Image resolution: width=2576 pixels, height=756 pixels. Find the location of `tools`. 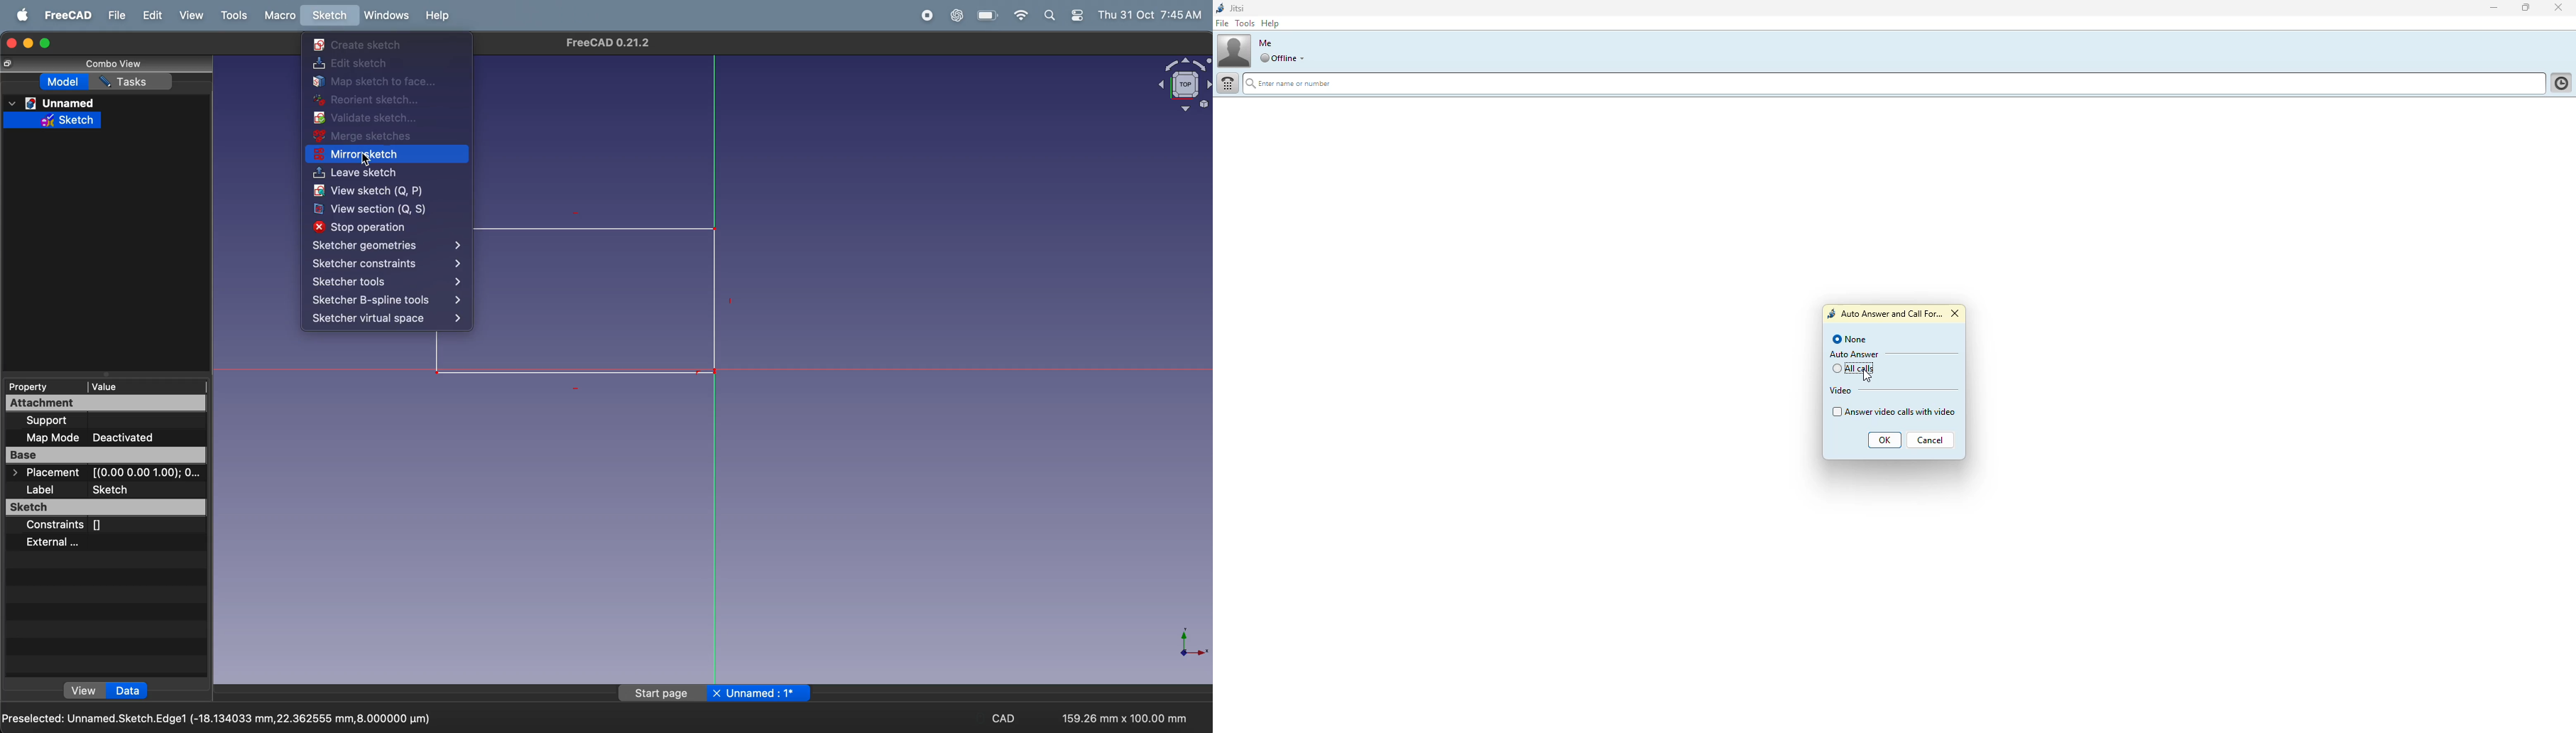

tools is located at coordinates (1248, 23).